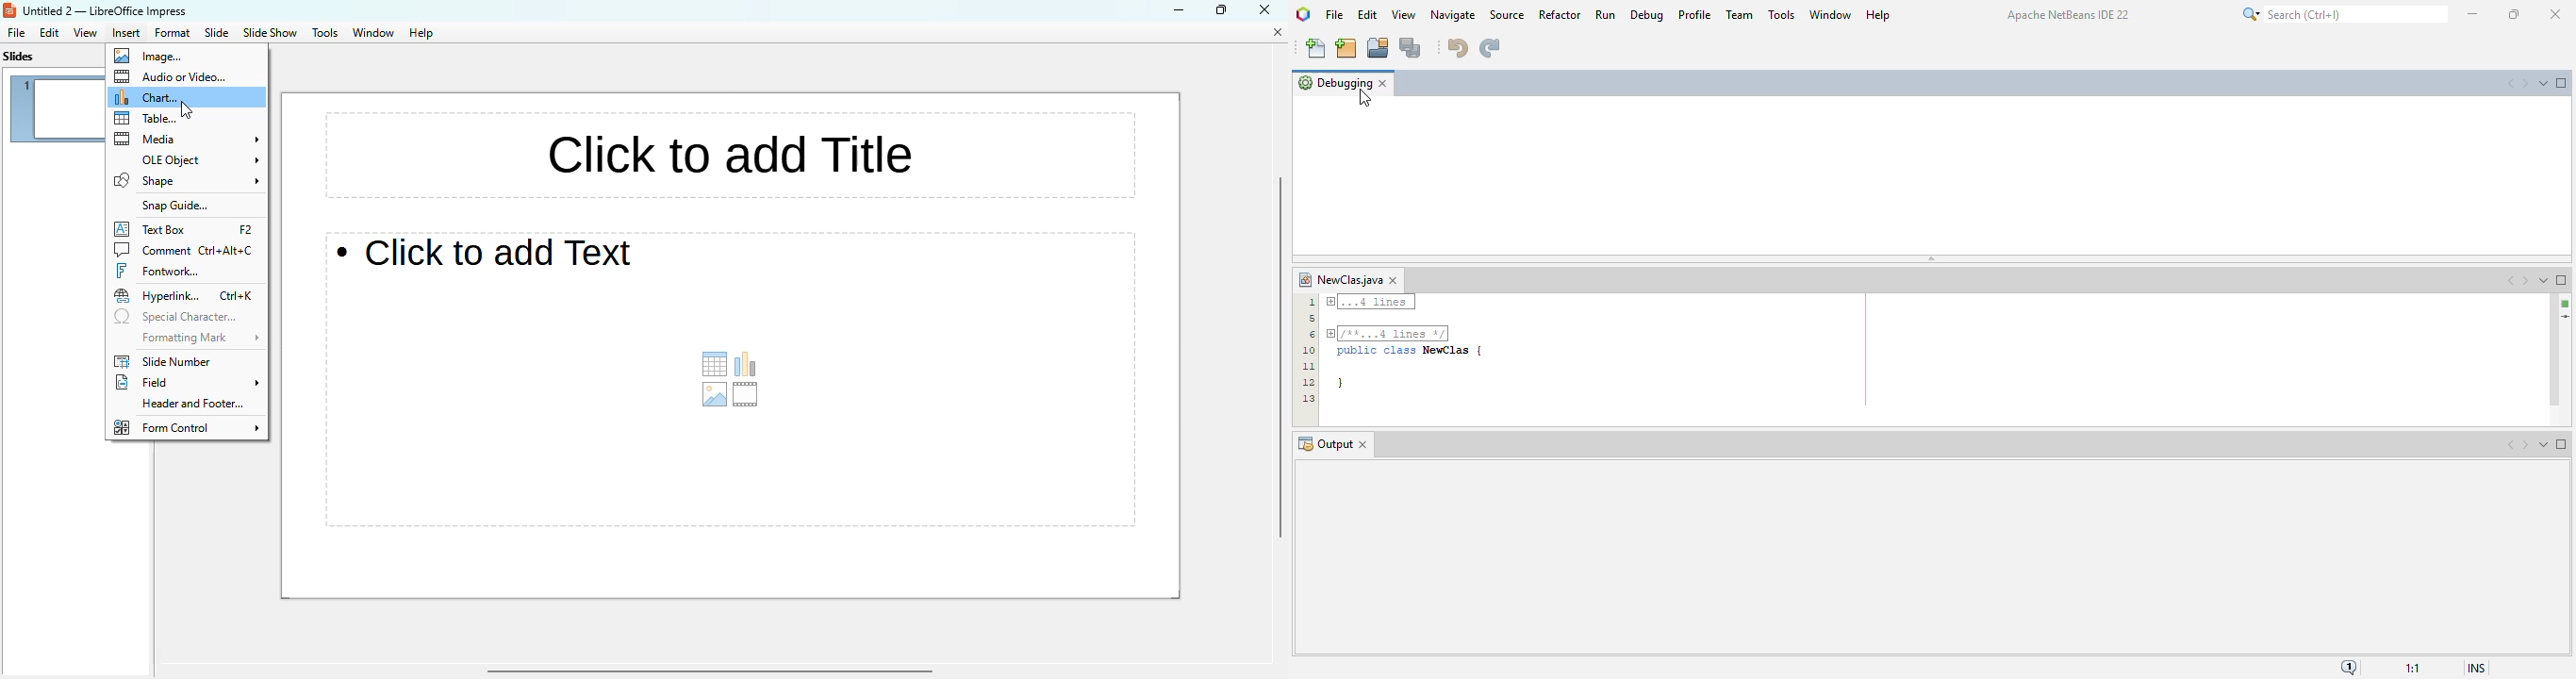 Image resolution: width=2576 pixels, height=700 pixels. Describe the element at coordinates (146, 118) in the screenshot. I see `table` at that location.